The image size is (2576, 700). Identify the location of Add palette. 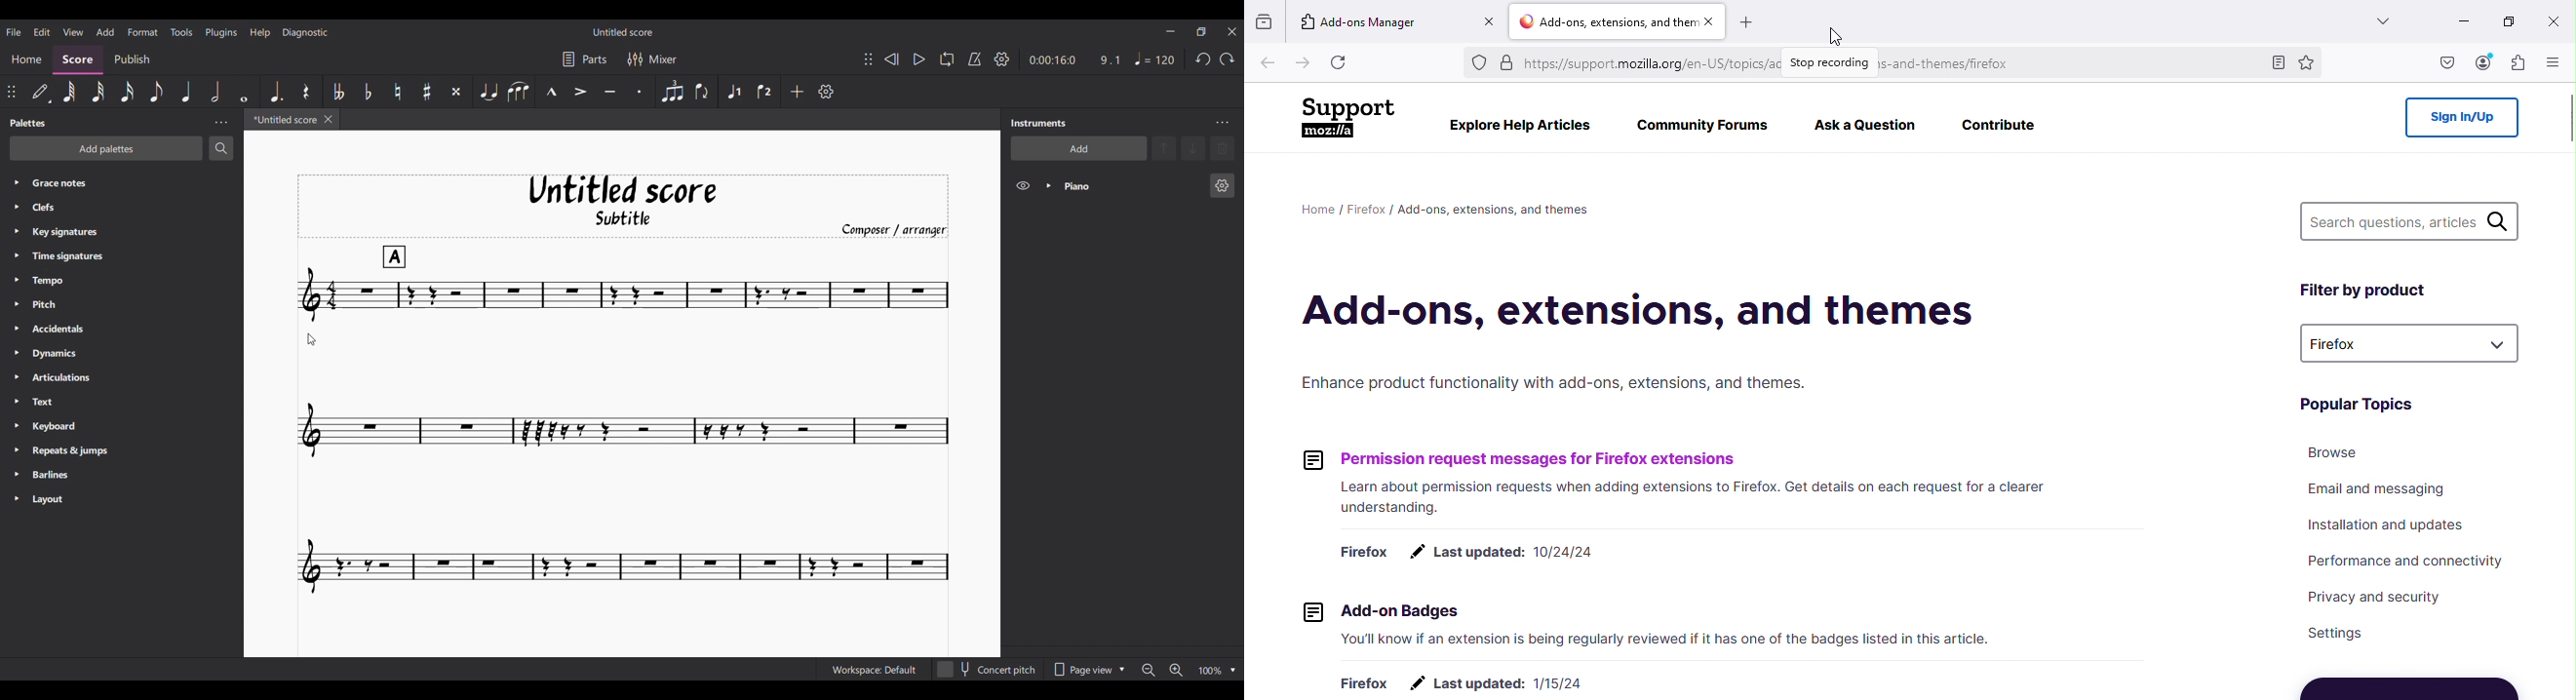
(106, 148).